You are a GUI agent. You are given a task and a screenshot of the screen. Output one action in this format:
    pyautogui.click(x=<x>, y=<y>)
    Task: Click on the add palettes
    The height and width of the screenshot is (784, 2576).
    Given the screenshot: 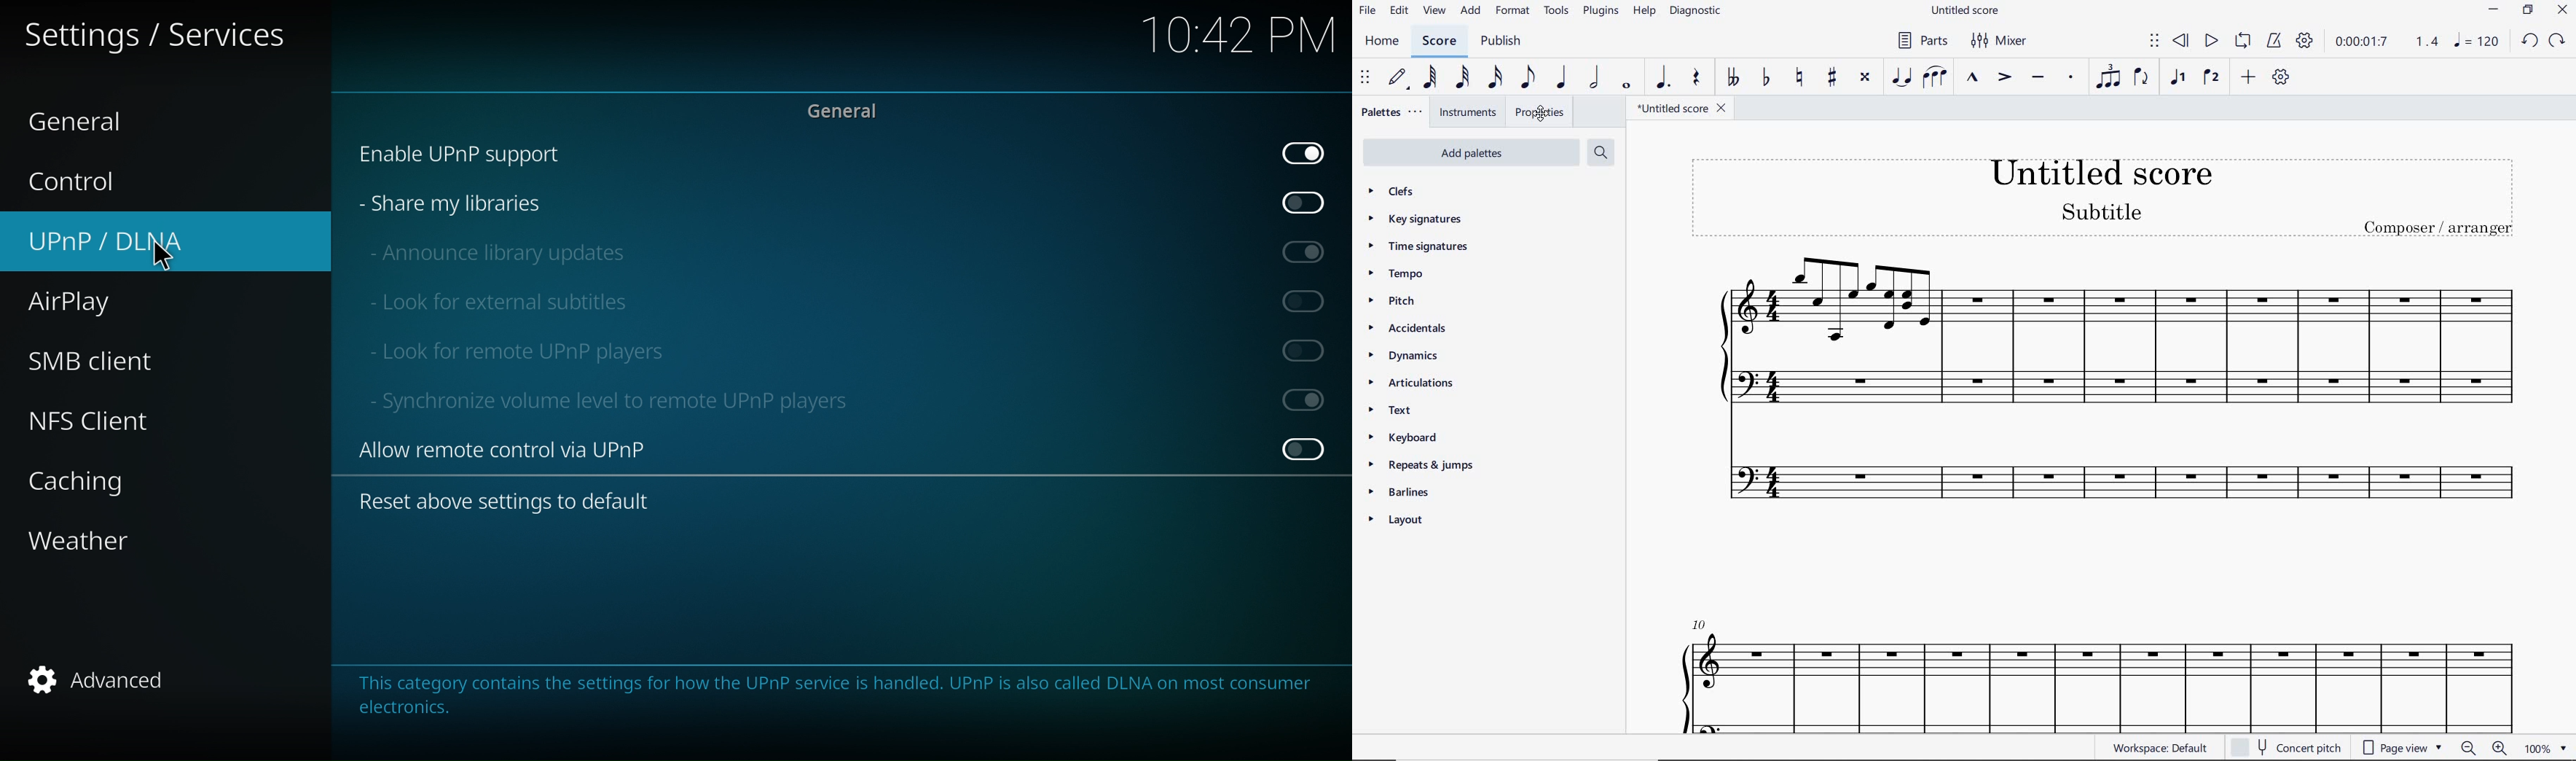 What is the action you would take?
    pyautogui.click(x=1468, y=154)
    